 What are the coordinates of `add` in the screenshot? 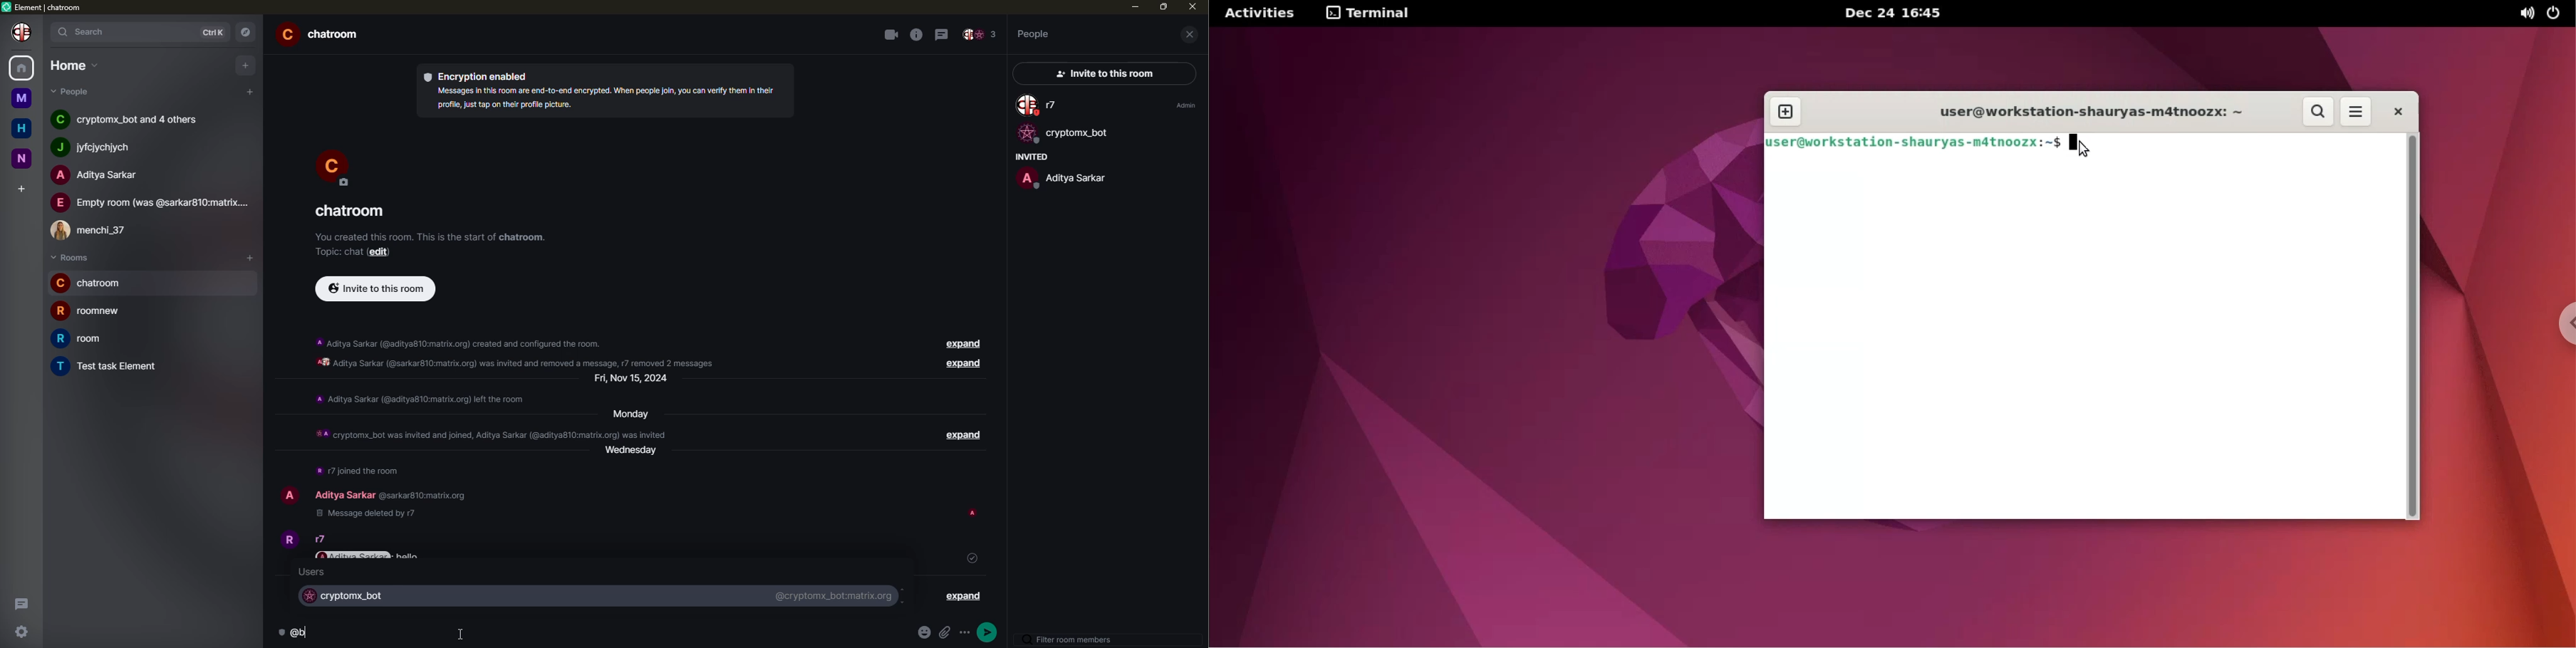 It's located at (247, 64).